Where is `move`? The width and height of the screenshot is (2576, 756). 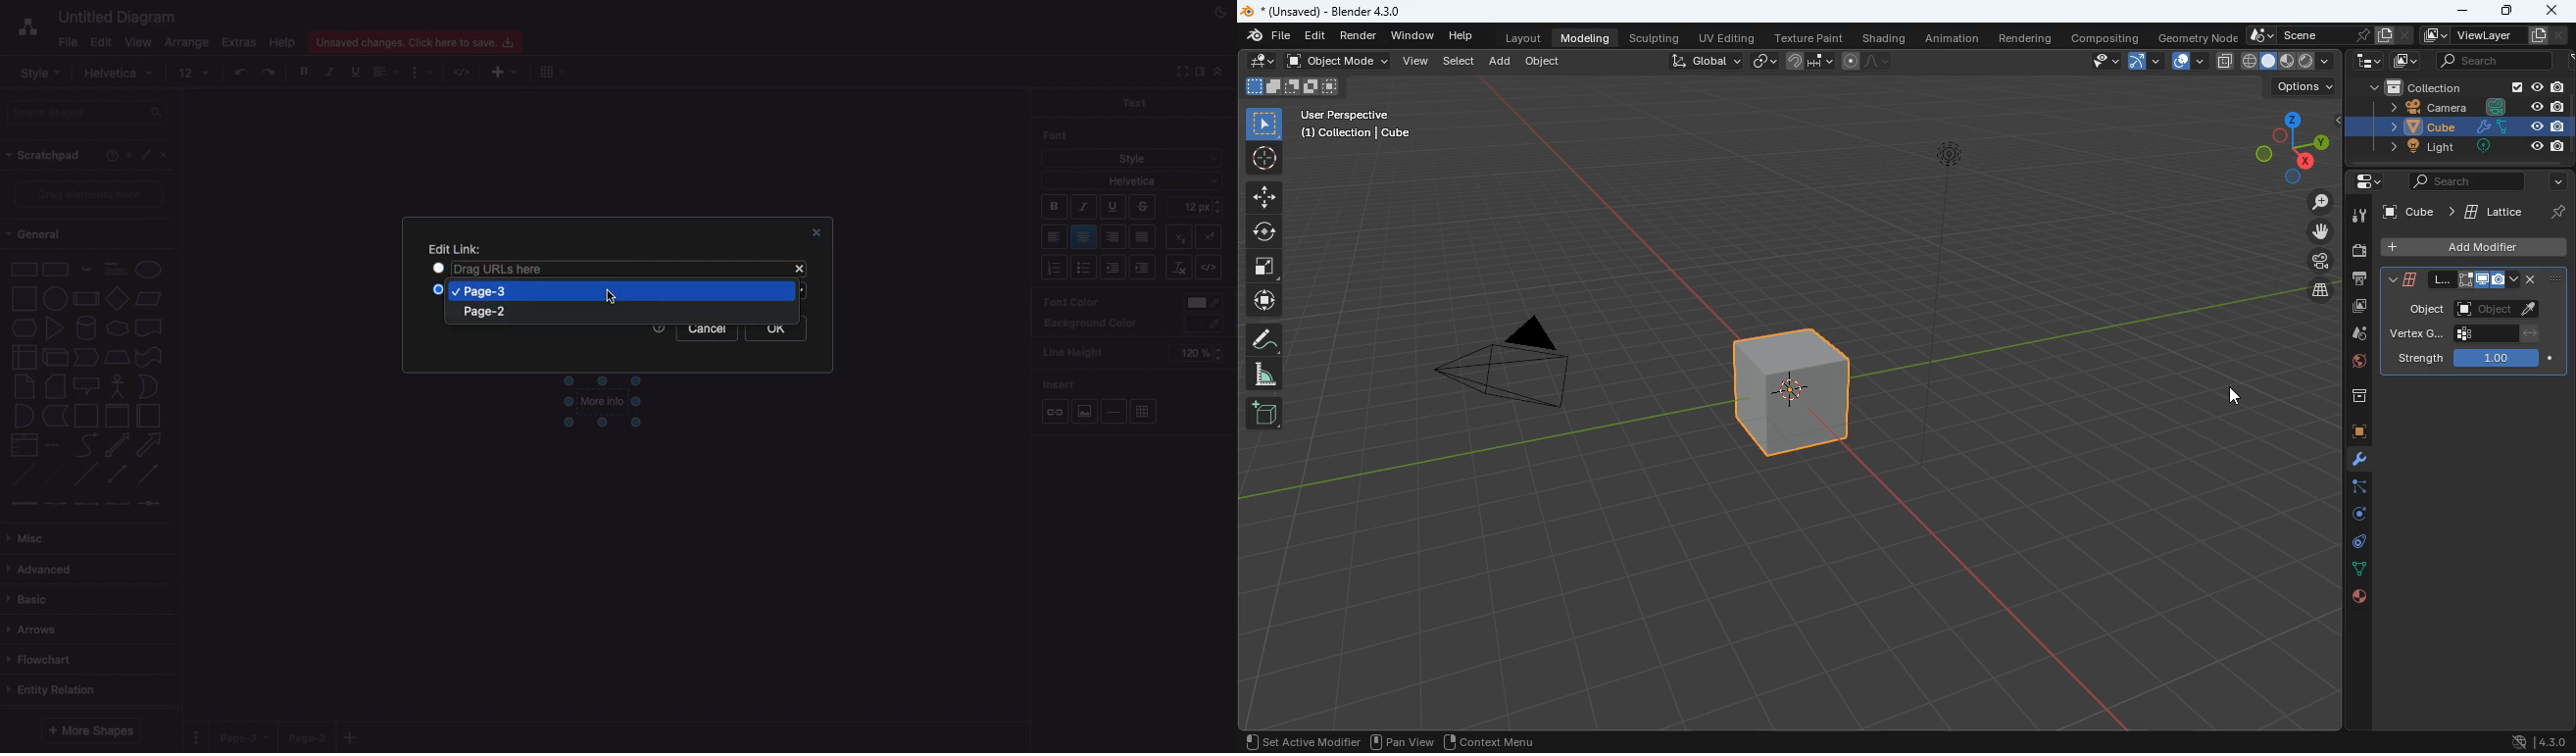 move is located at coordinates (1264, 196).